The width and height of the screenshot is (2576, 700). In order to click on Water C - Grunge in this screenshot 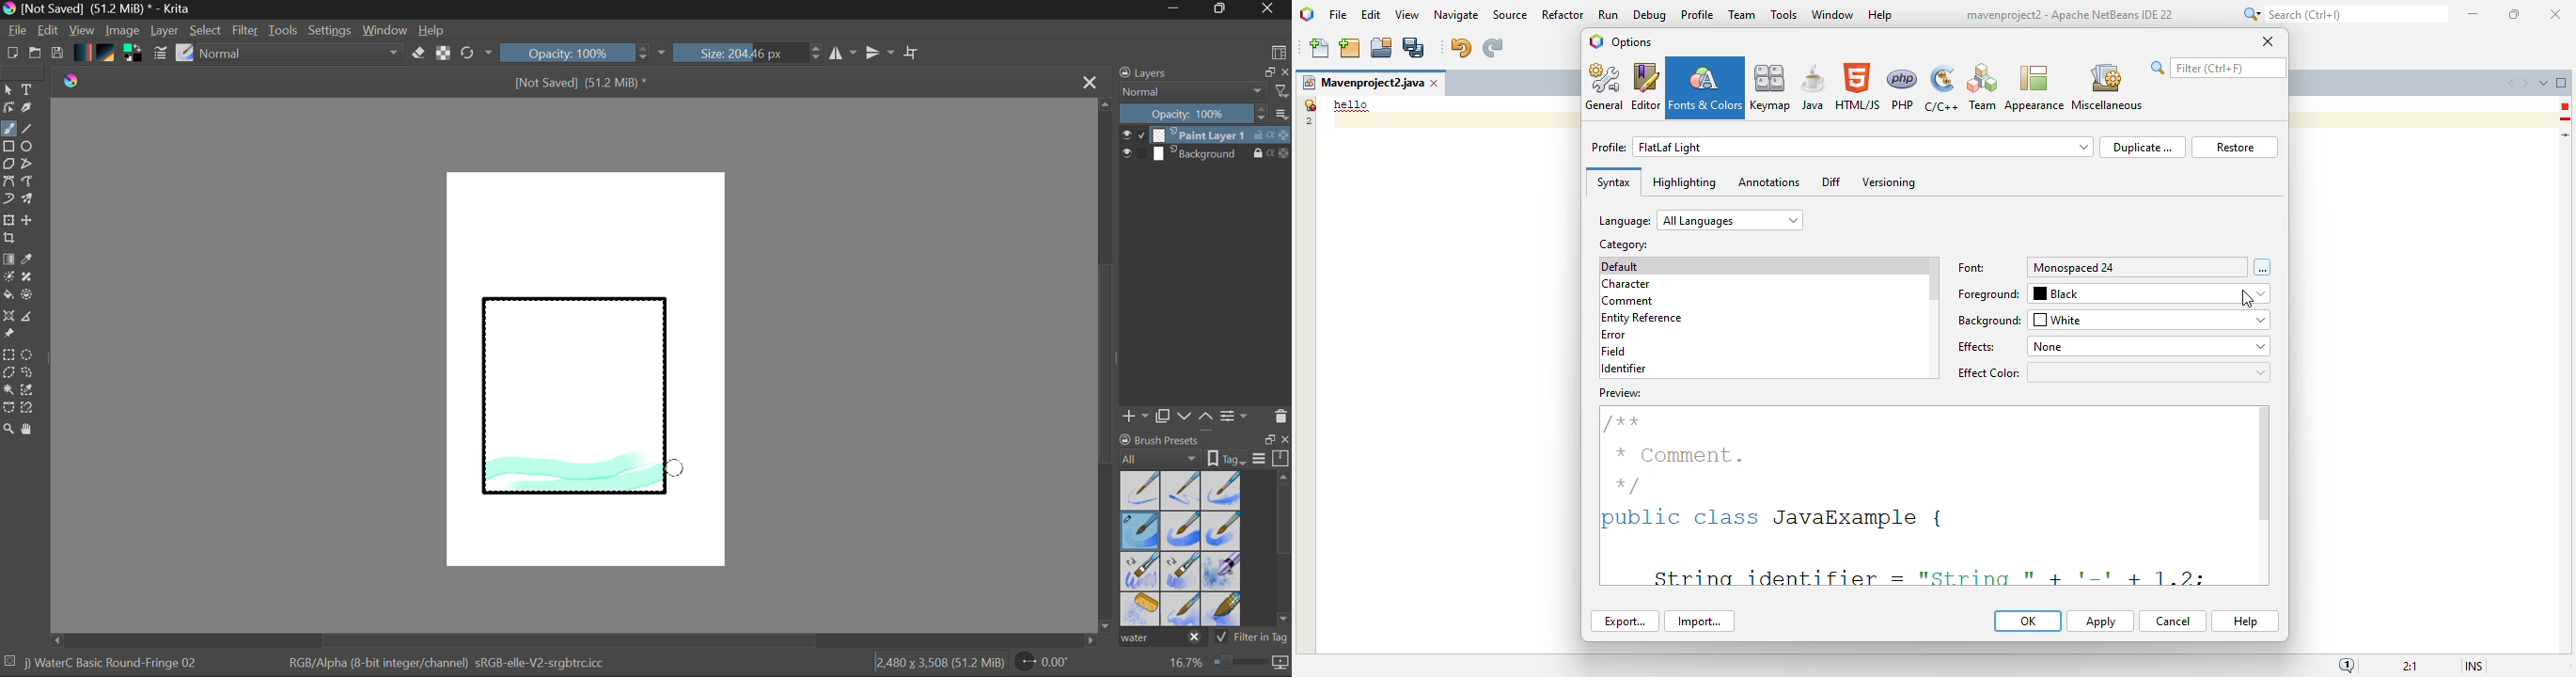, I will do `click(1222, 531)`.